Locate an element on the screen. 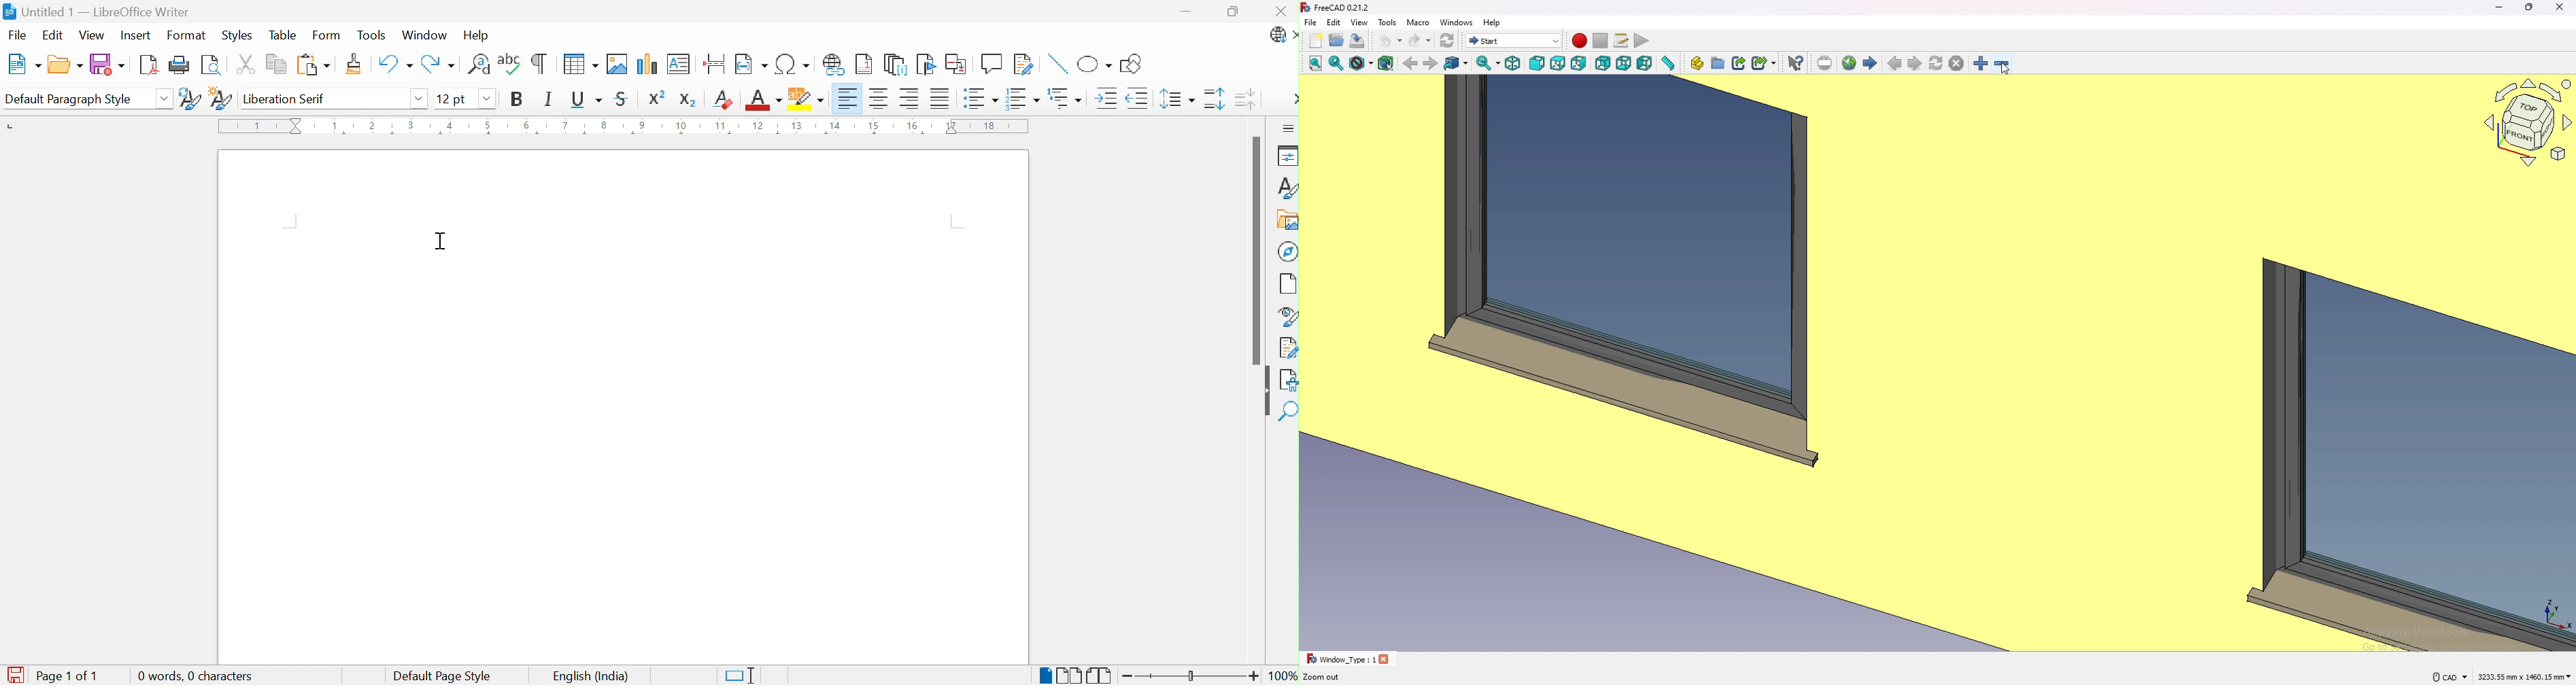 The height and width of the screenshot is (700, 2576). Open is located at coordinates (66, 63).